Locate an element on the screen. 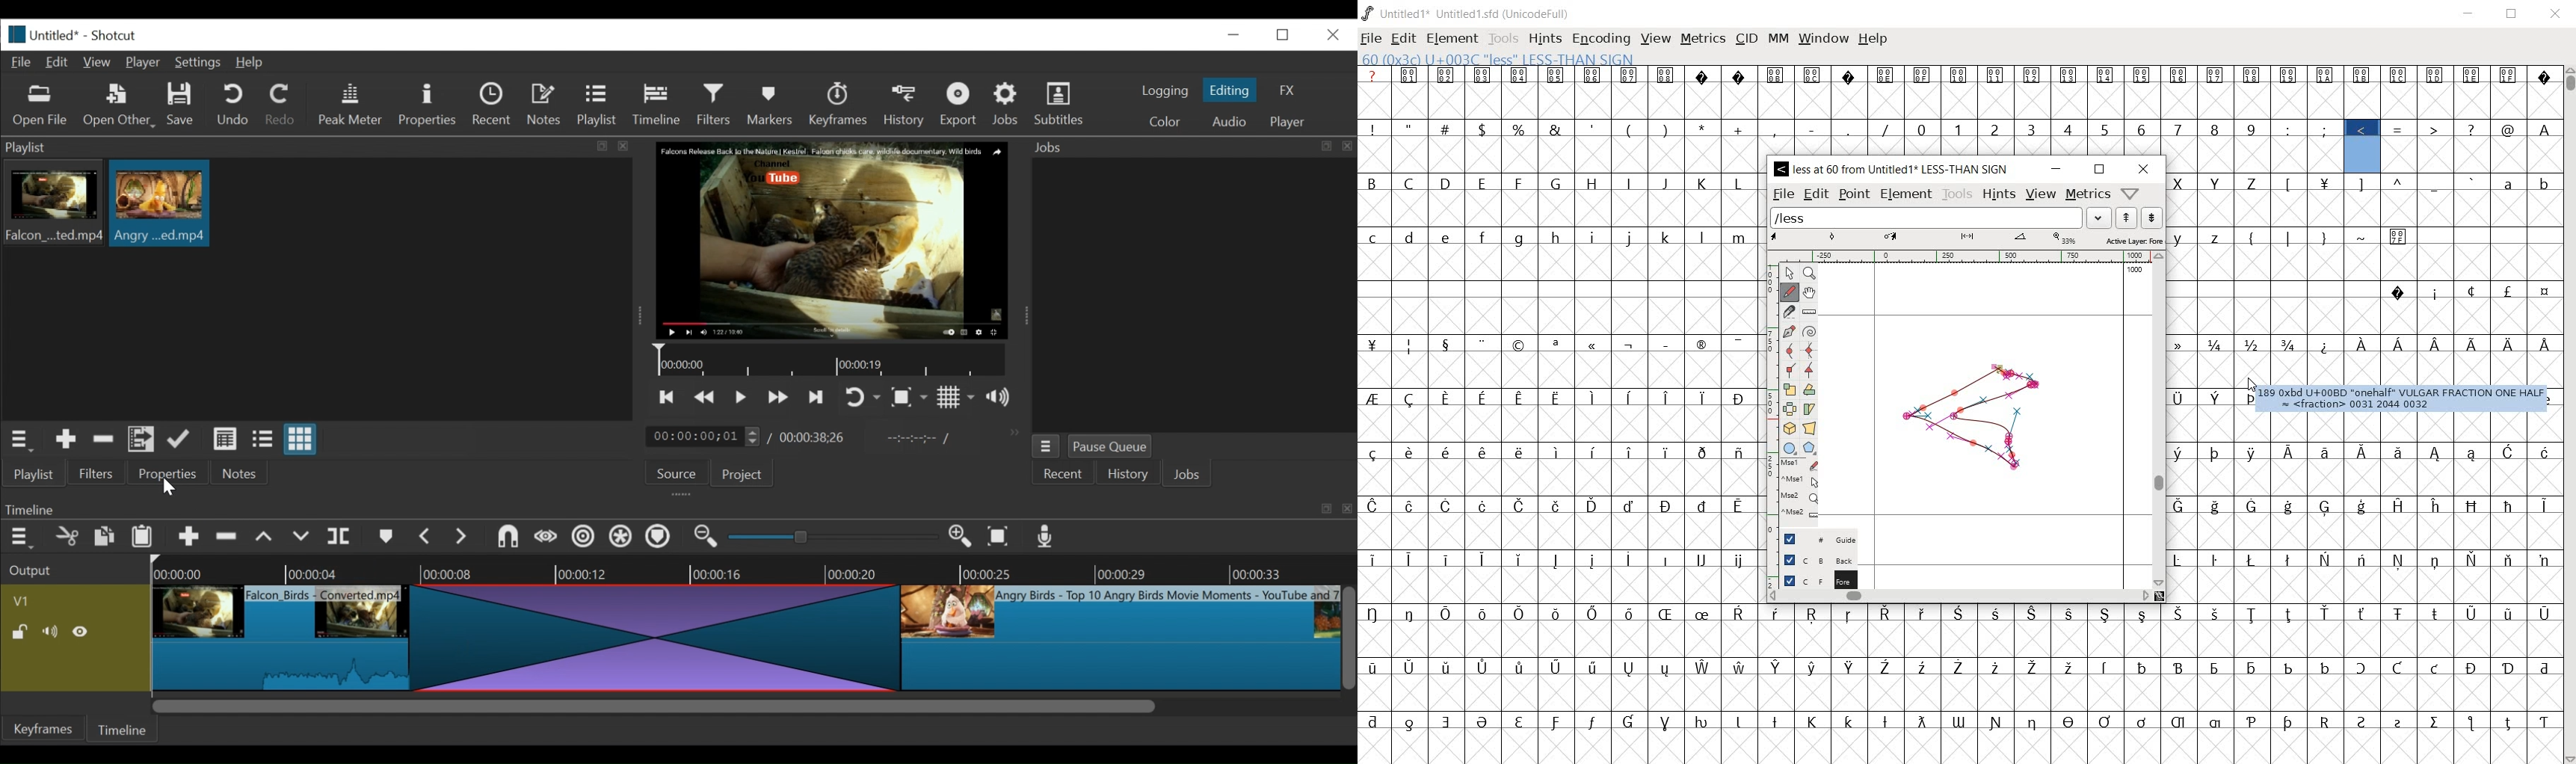  show the next word on the list is located at coordinates (2129, 218).